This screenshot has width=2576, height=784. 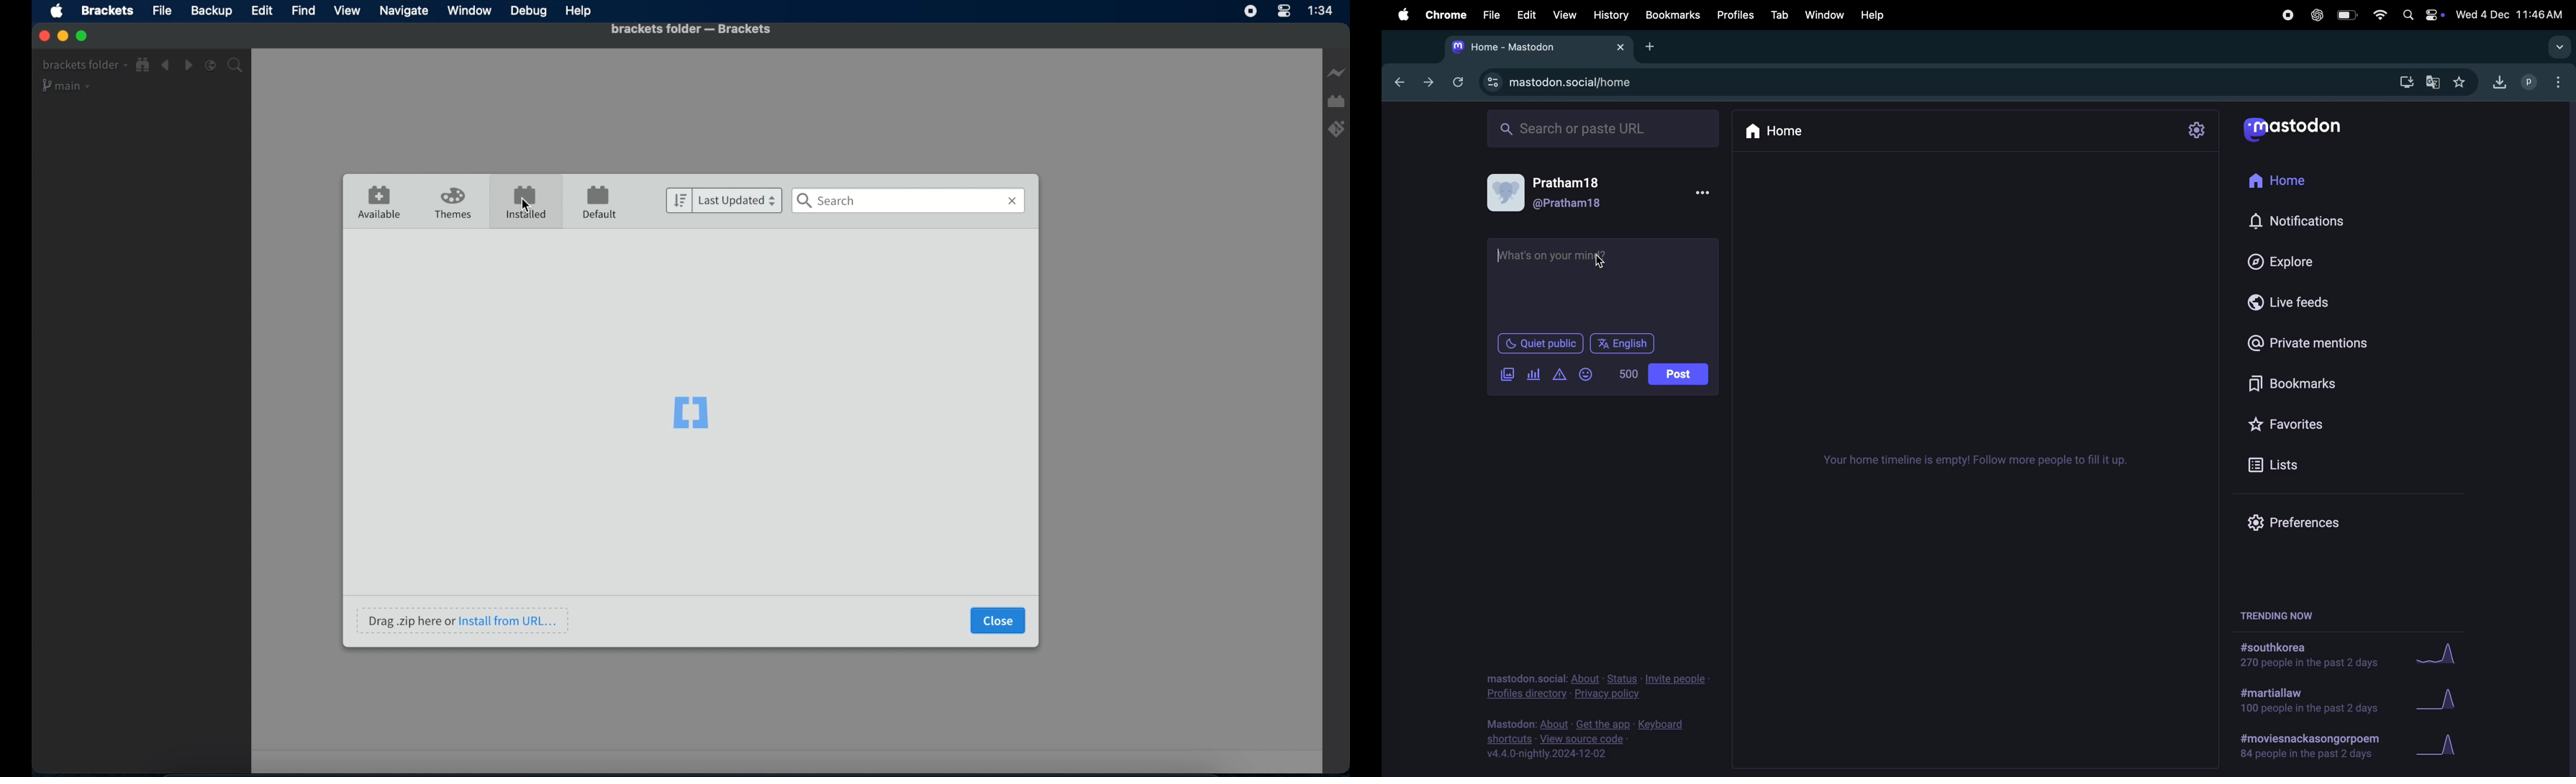 What do you see at coordinates (1251, 11) in the screenshot?
I see `Screen recorder icon` at bounding box center [1251, 11].